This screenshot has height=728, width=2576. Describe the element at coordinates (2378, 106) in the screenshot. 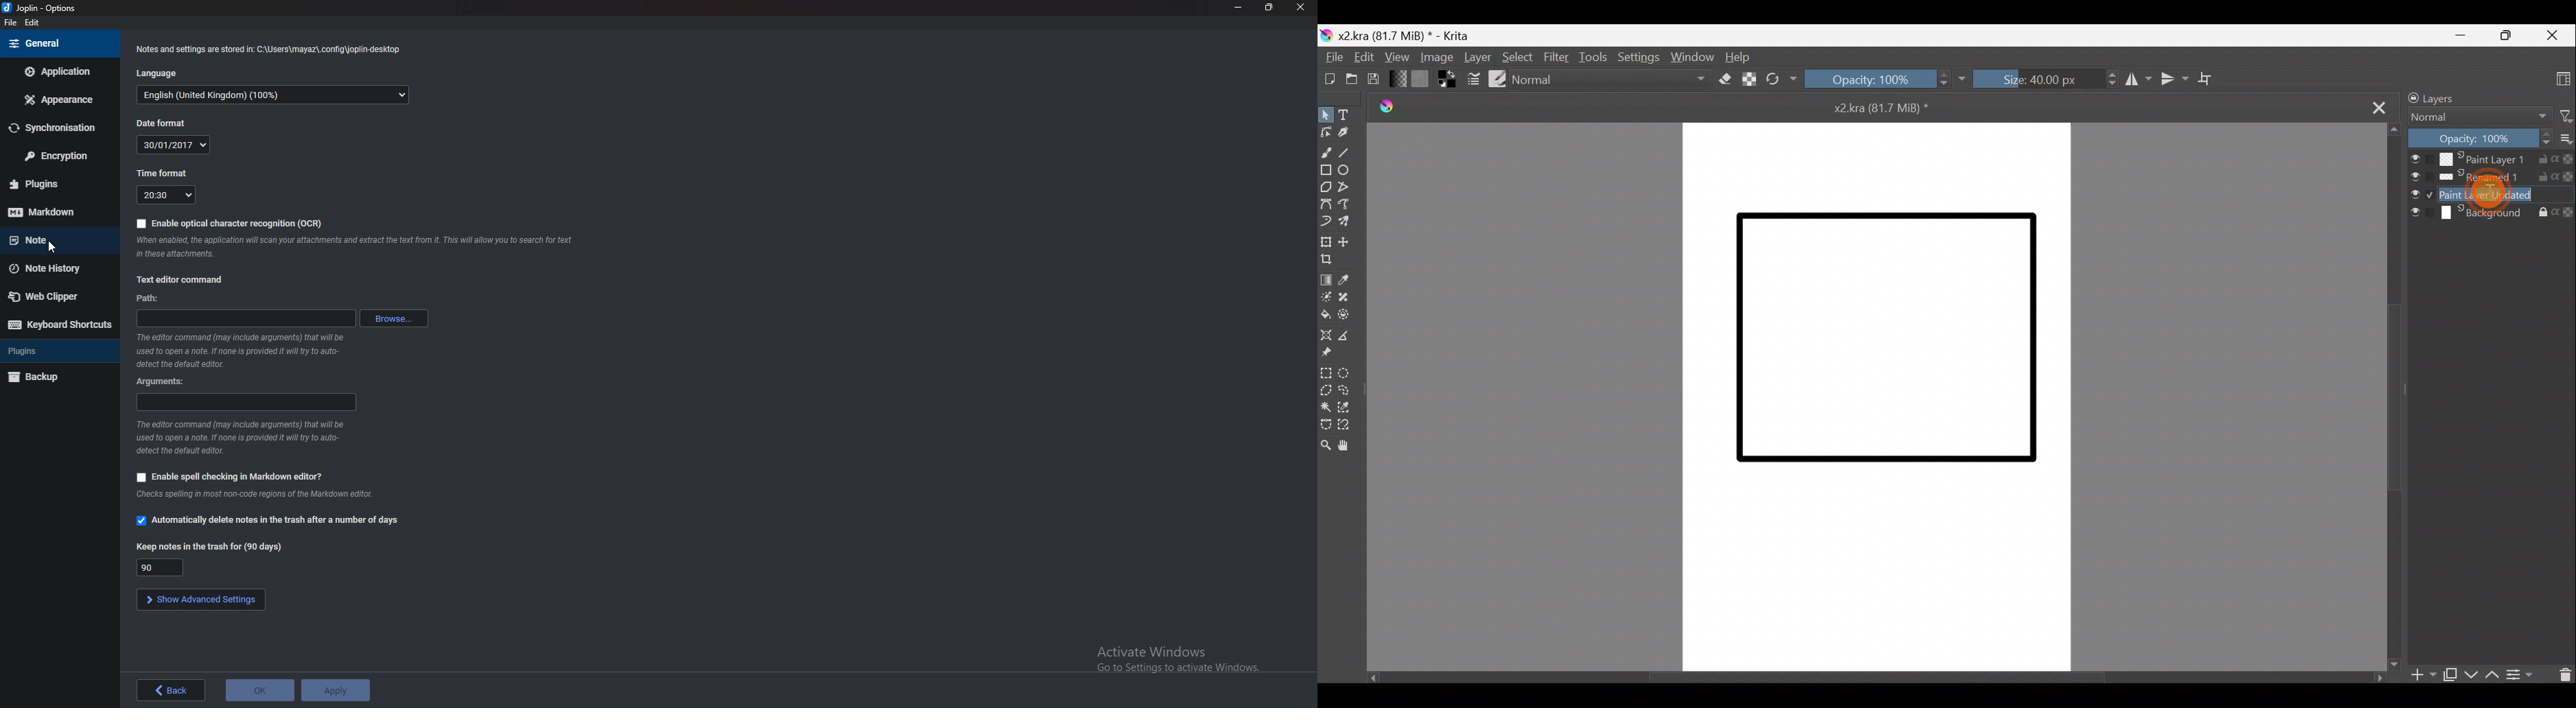

I see `Close tab` at that location.